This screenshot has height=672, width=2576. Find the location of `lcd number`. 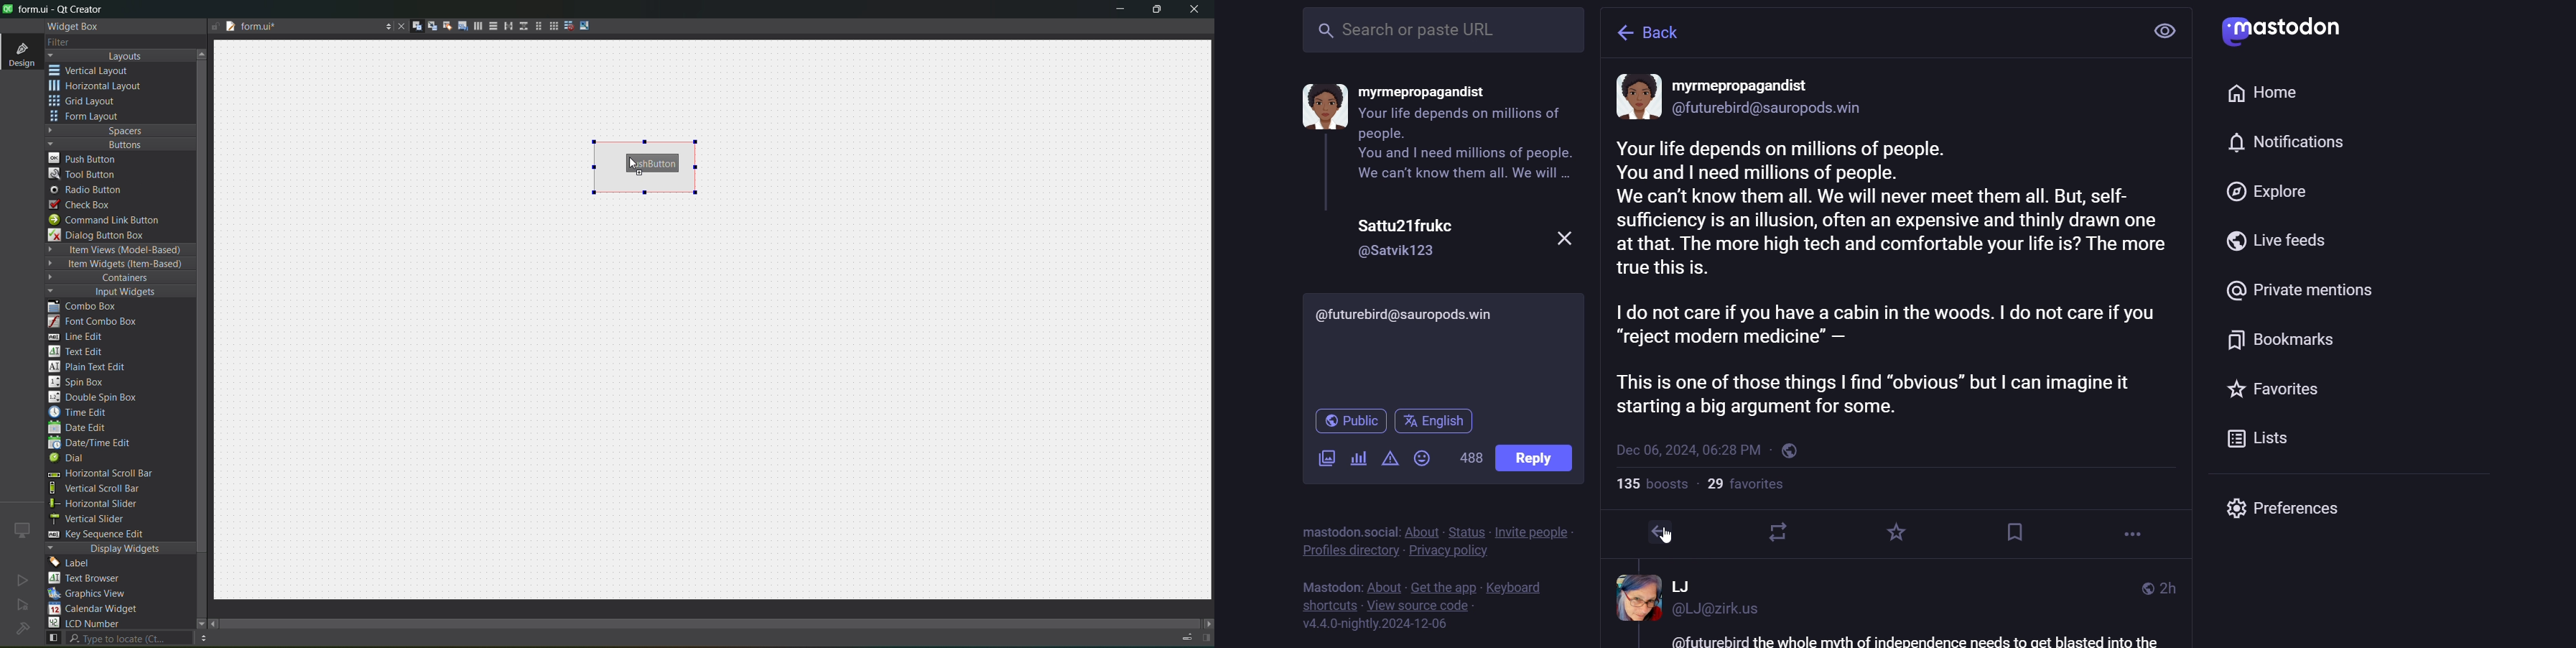

lcd number is located at coordinates (87, 623).